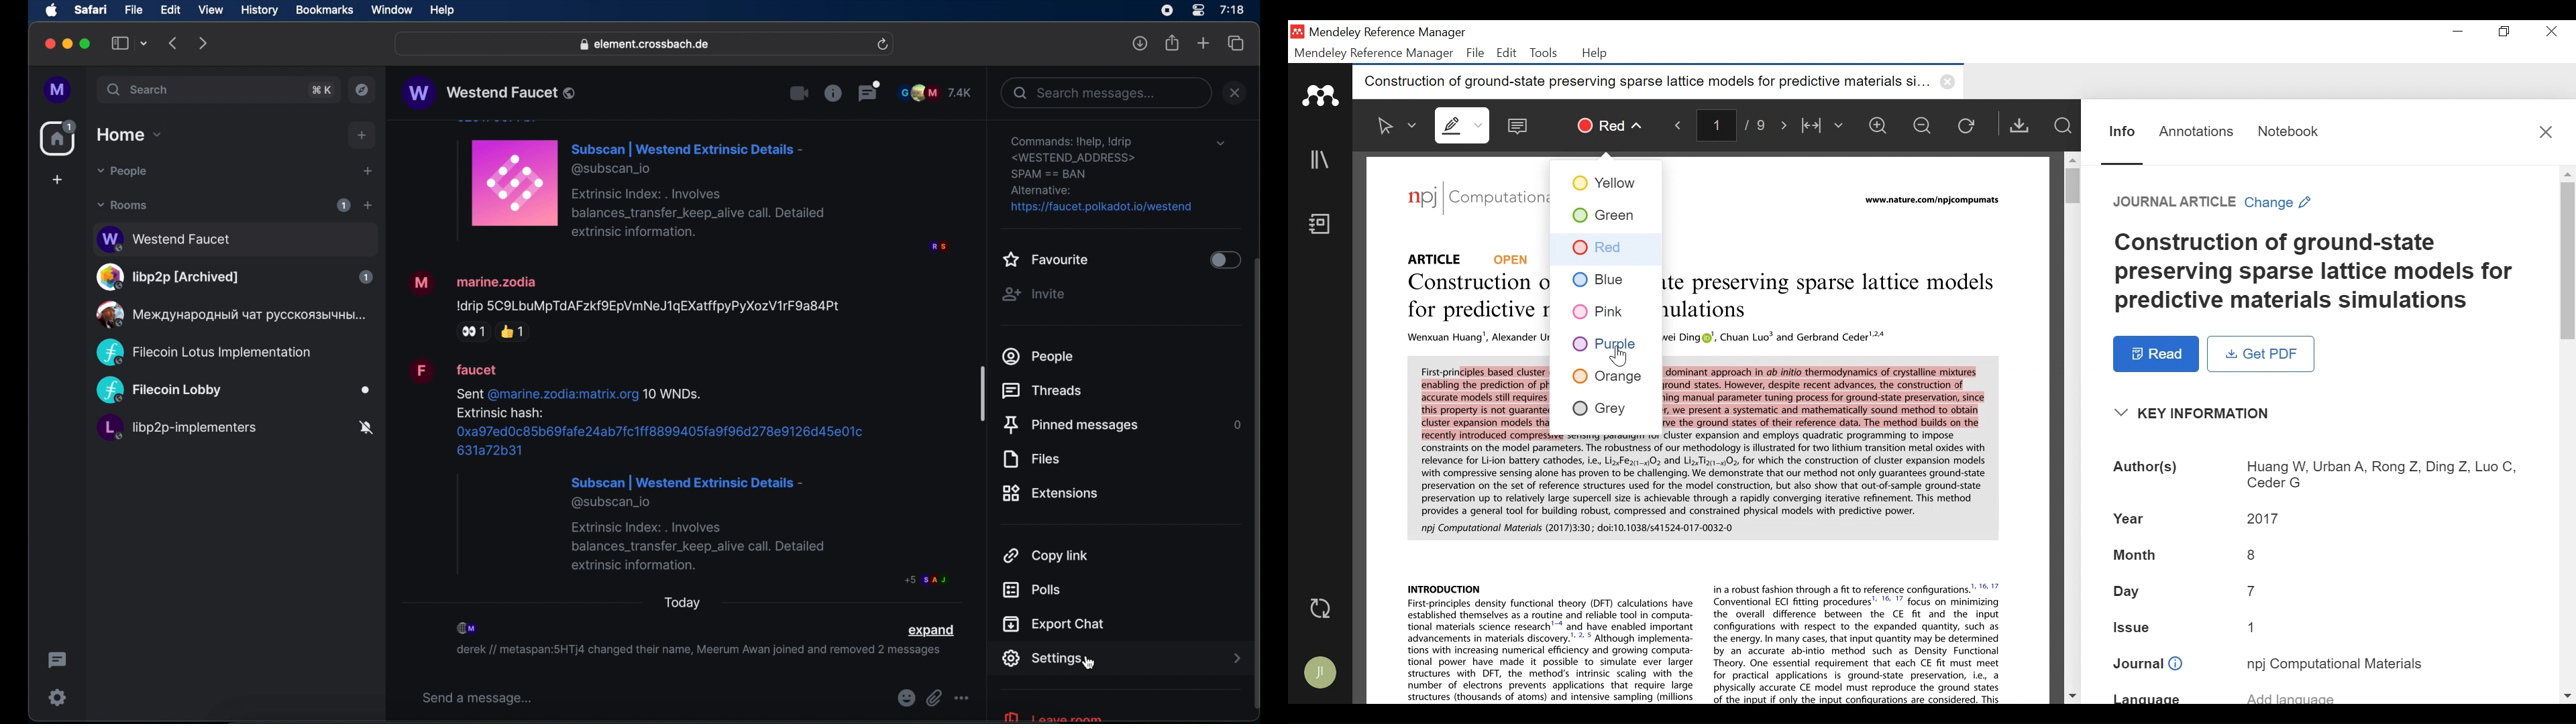  Describe the element at coordinates (1825, 125) in the screenshot. I see `Fit to Width` at that location.